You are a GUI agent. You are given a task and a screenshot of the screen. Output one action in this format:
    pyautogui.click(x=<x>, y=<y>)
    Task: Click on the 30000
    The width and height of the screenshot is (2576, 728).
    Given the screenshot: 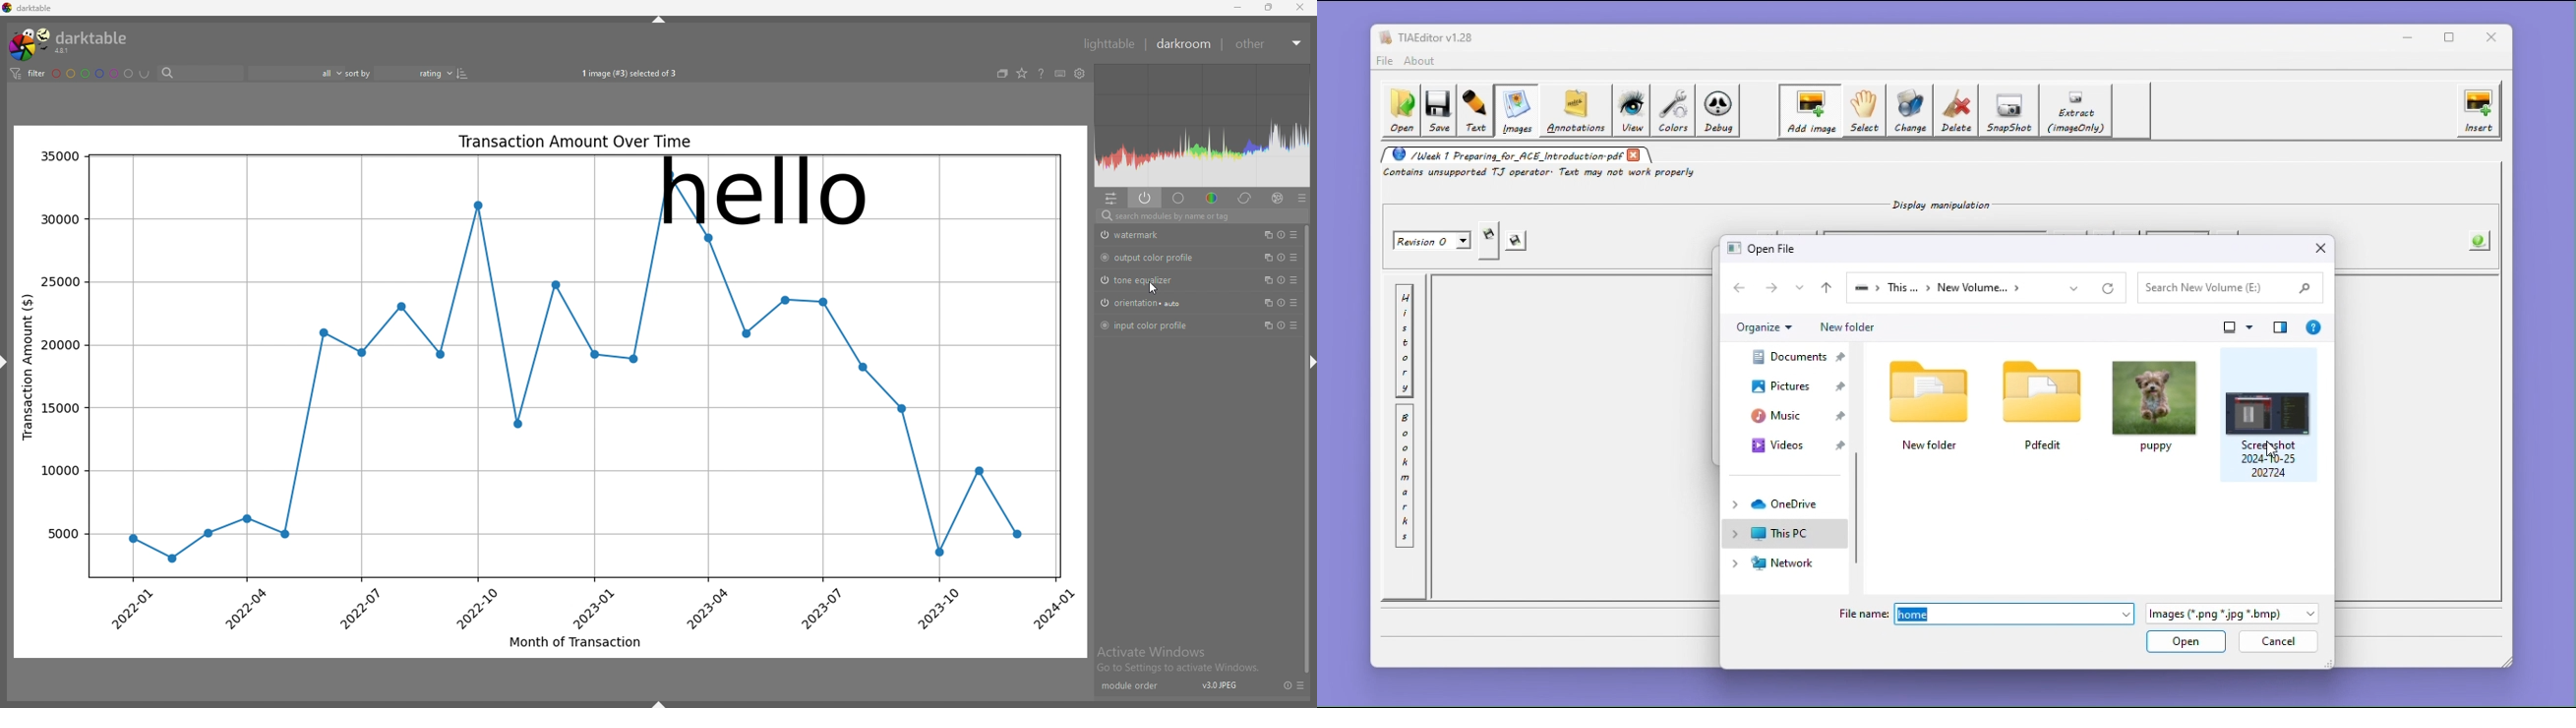 What is the action you would take?
    pyautogui.click(x=58, y=220)
    